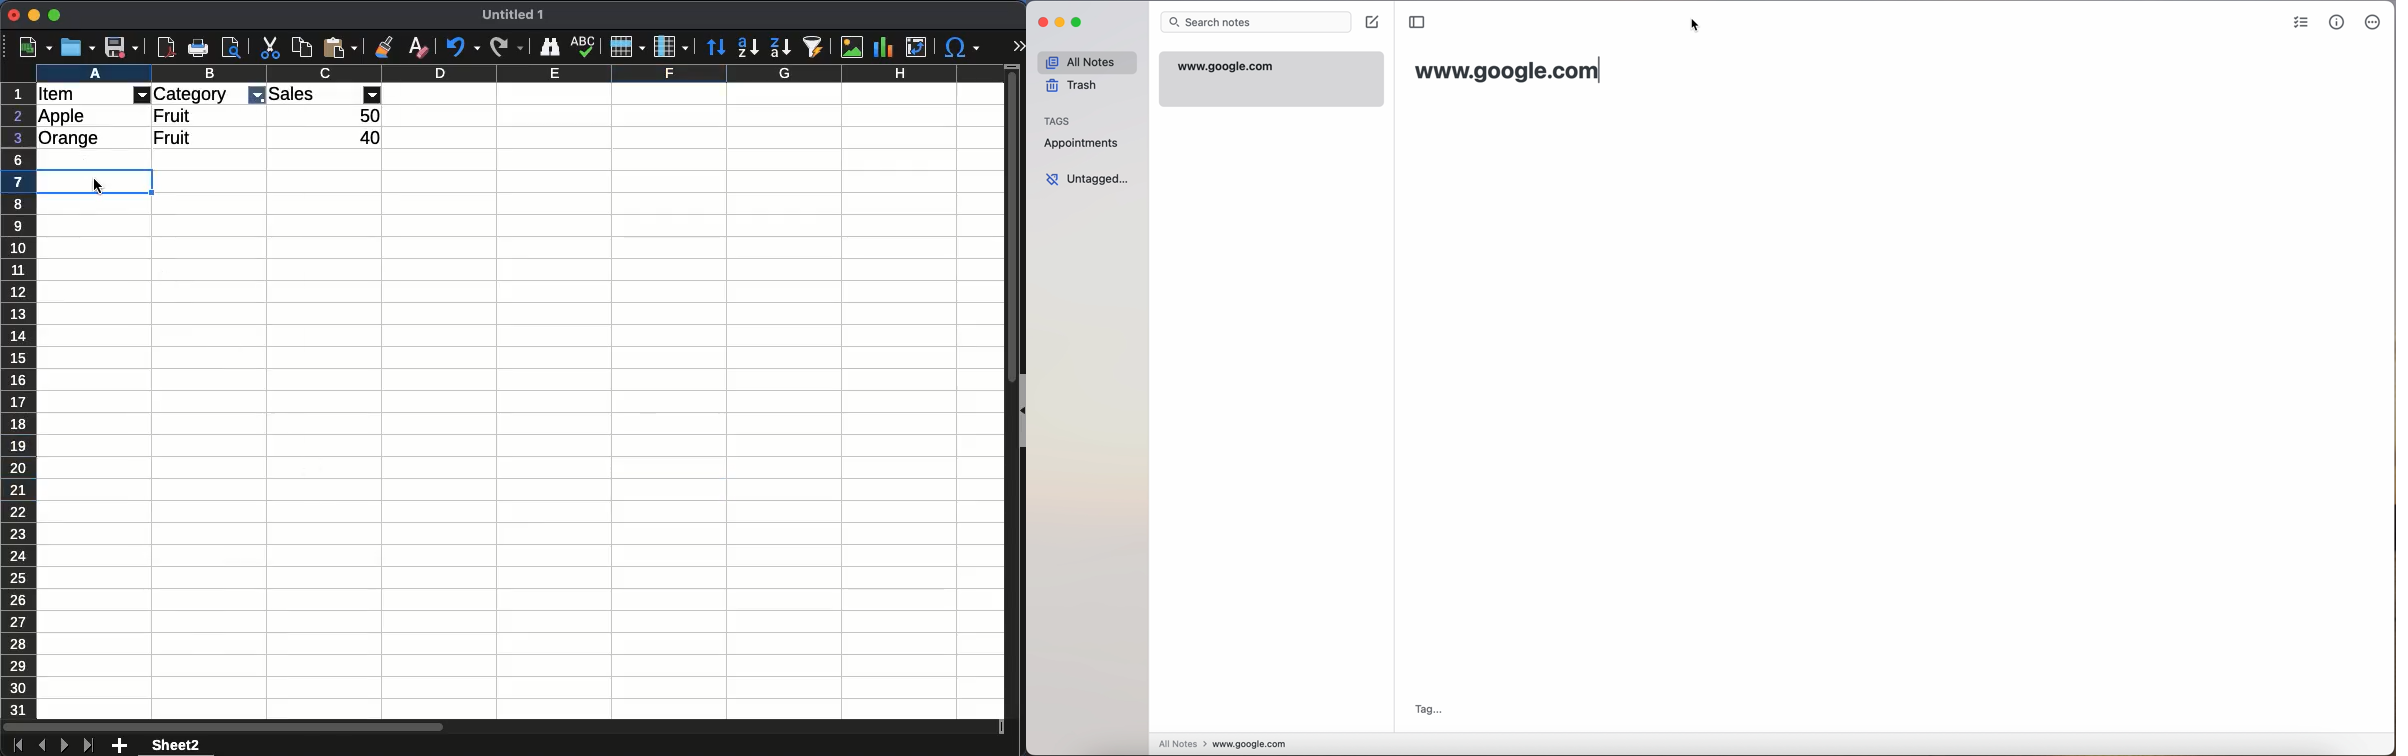 The image size is (2408, 756). Describe the element at coordinates (1377, 27) in the screenshot. I see `cursor` at that location.